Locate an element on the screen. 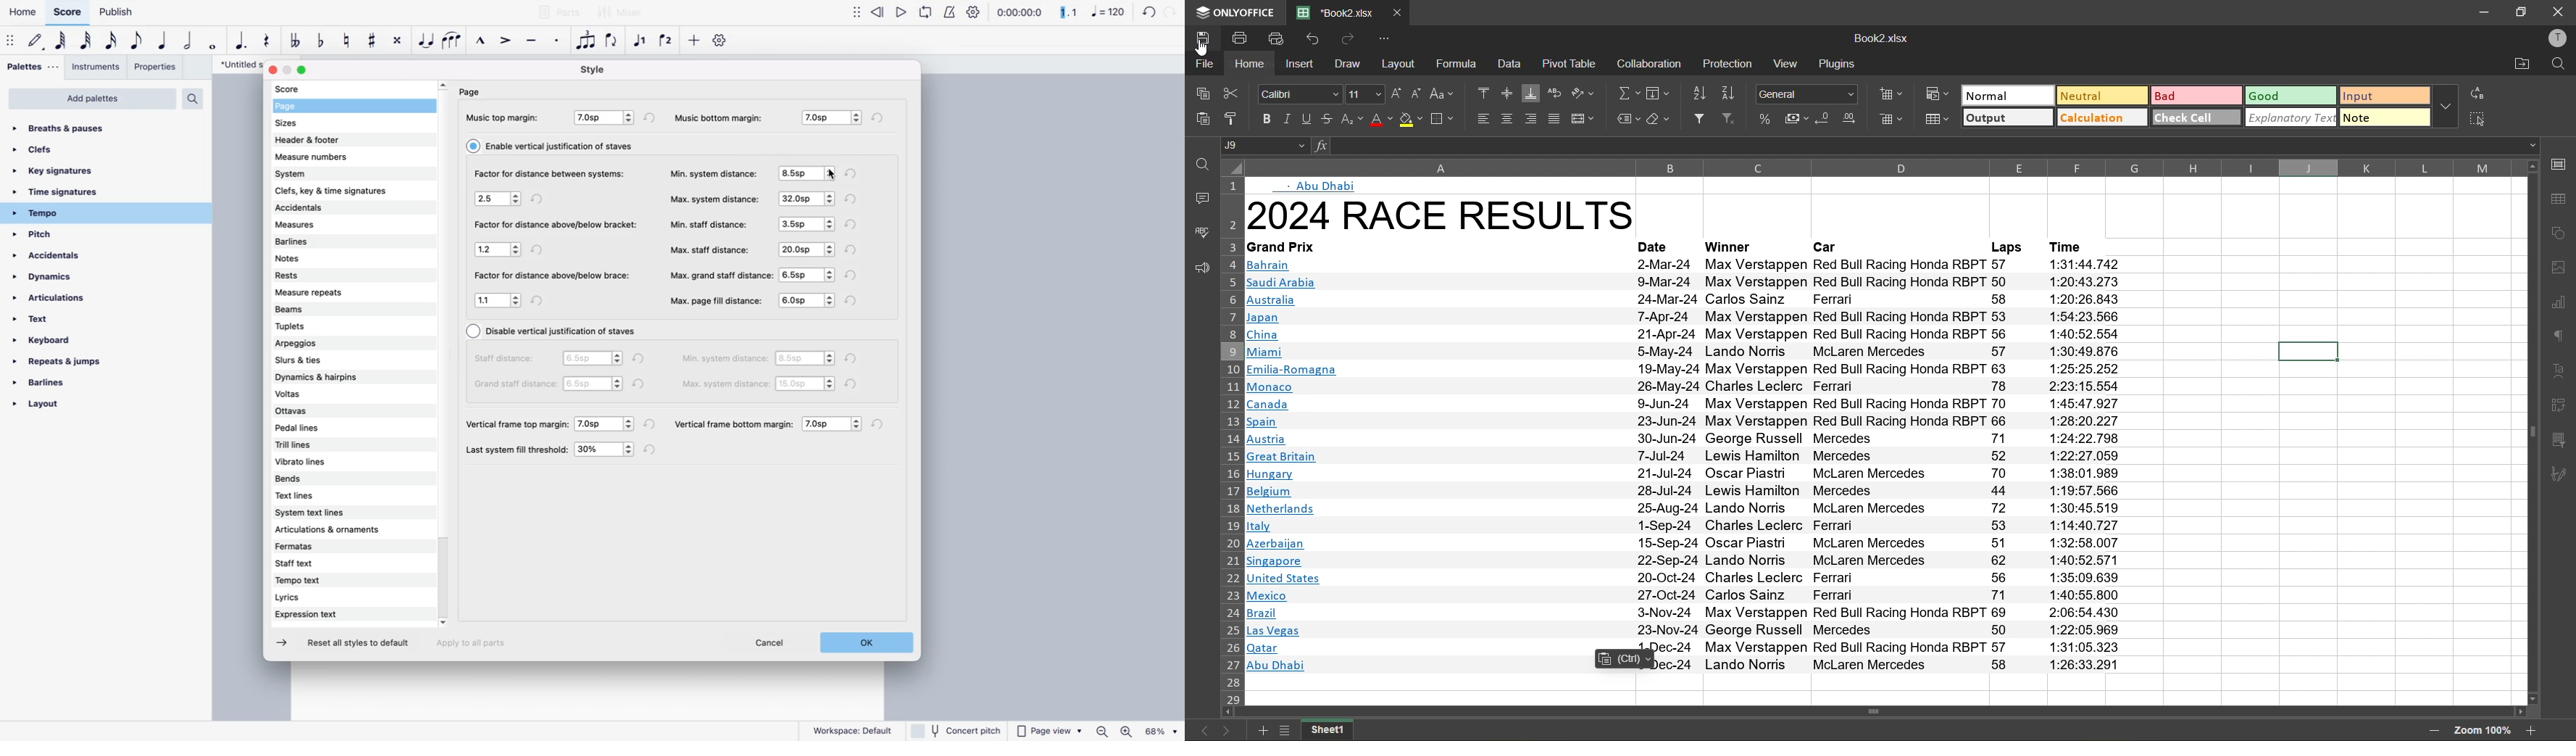 Image resolution: width=2576 pixels, height=756 pixels. 32nd note is located at coordinates (87, 41).